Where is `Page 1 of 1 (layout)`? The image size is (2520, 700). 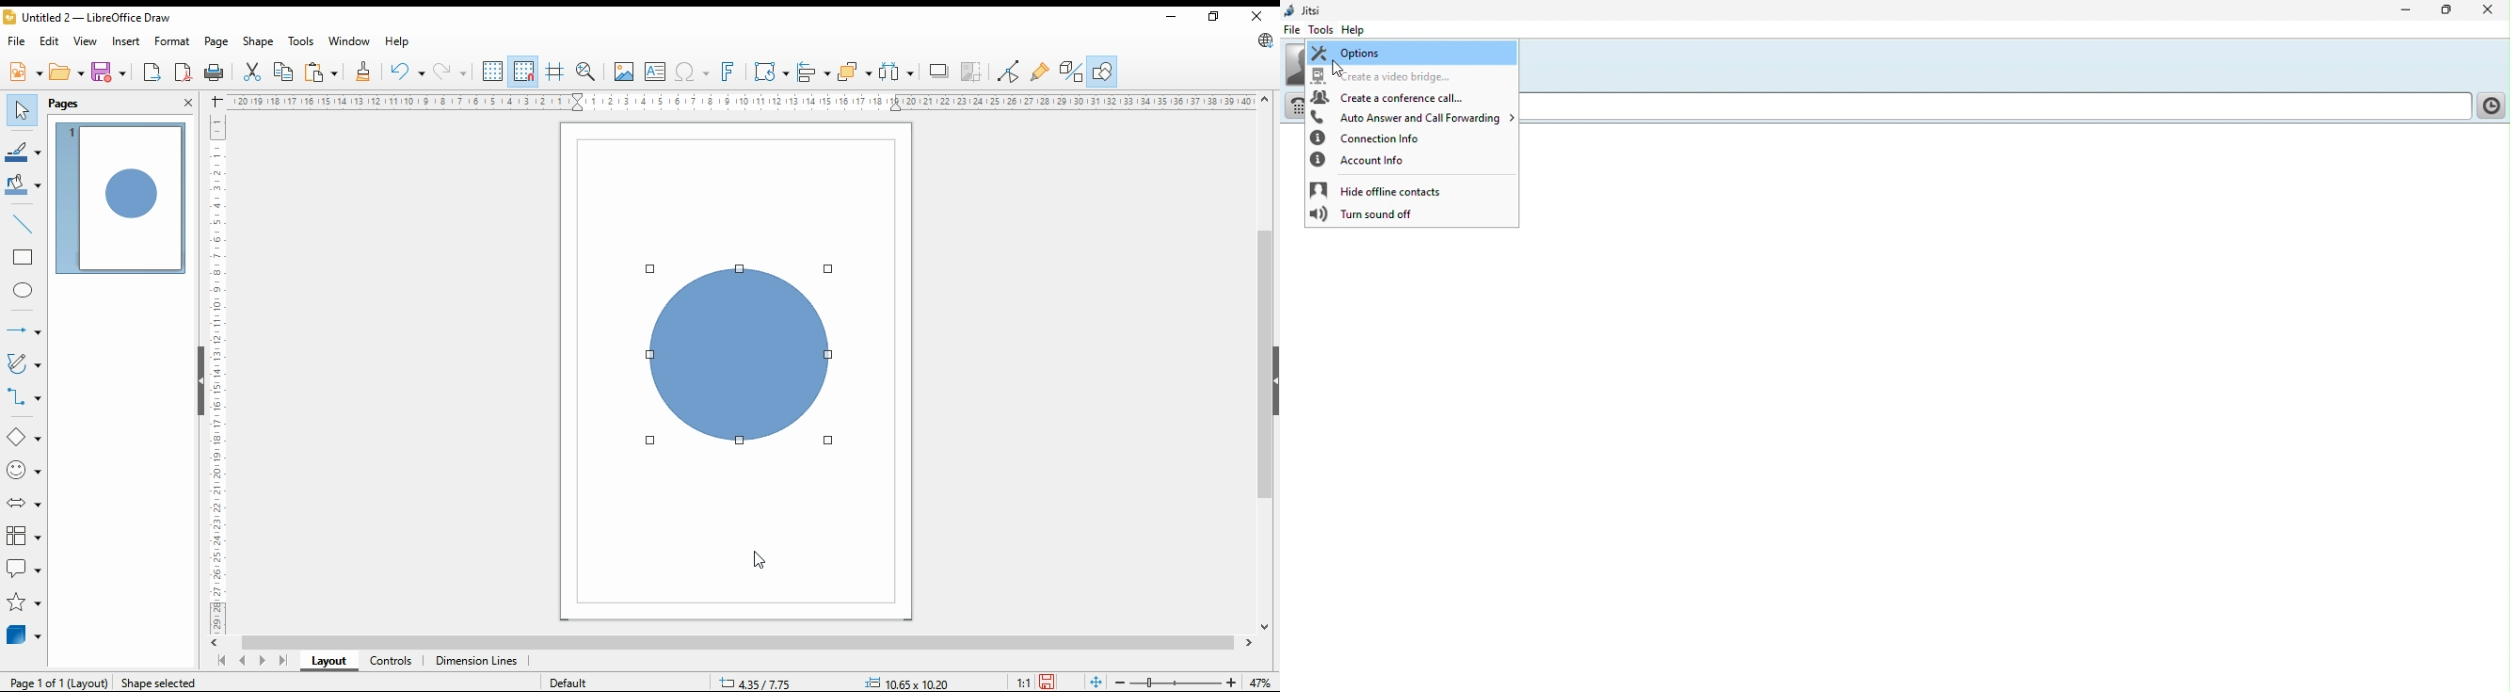 Page 1 of 1 (layout) is located at coordinates (59, 684).